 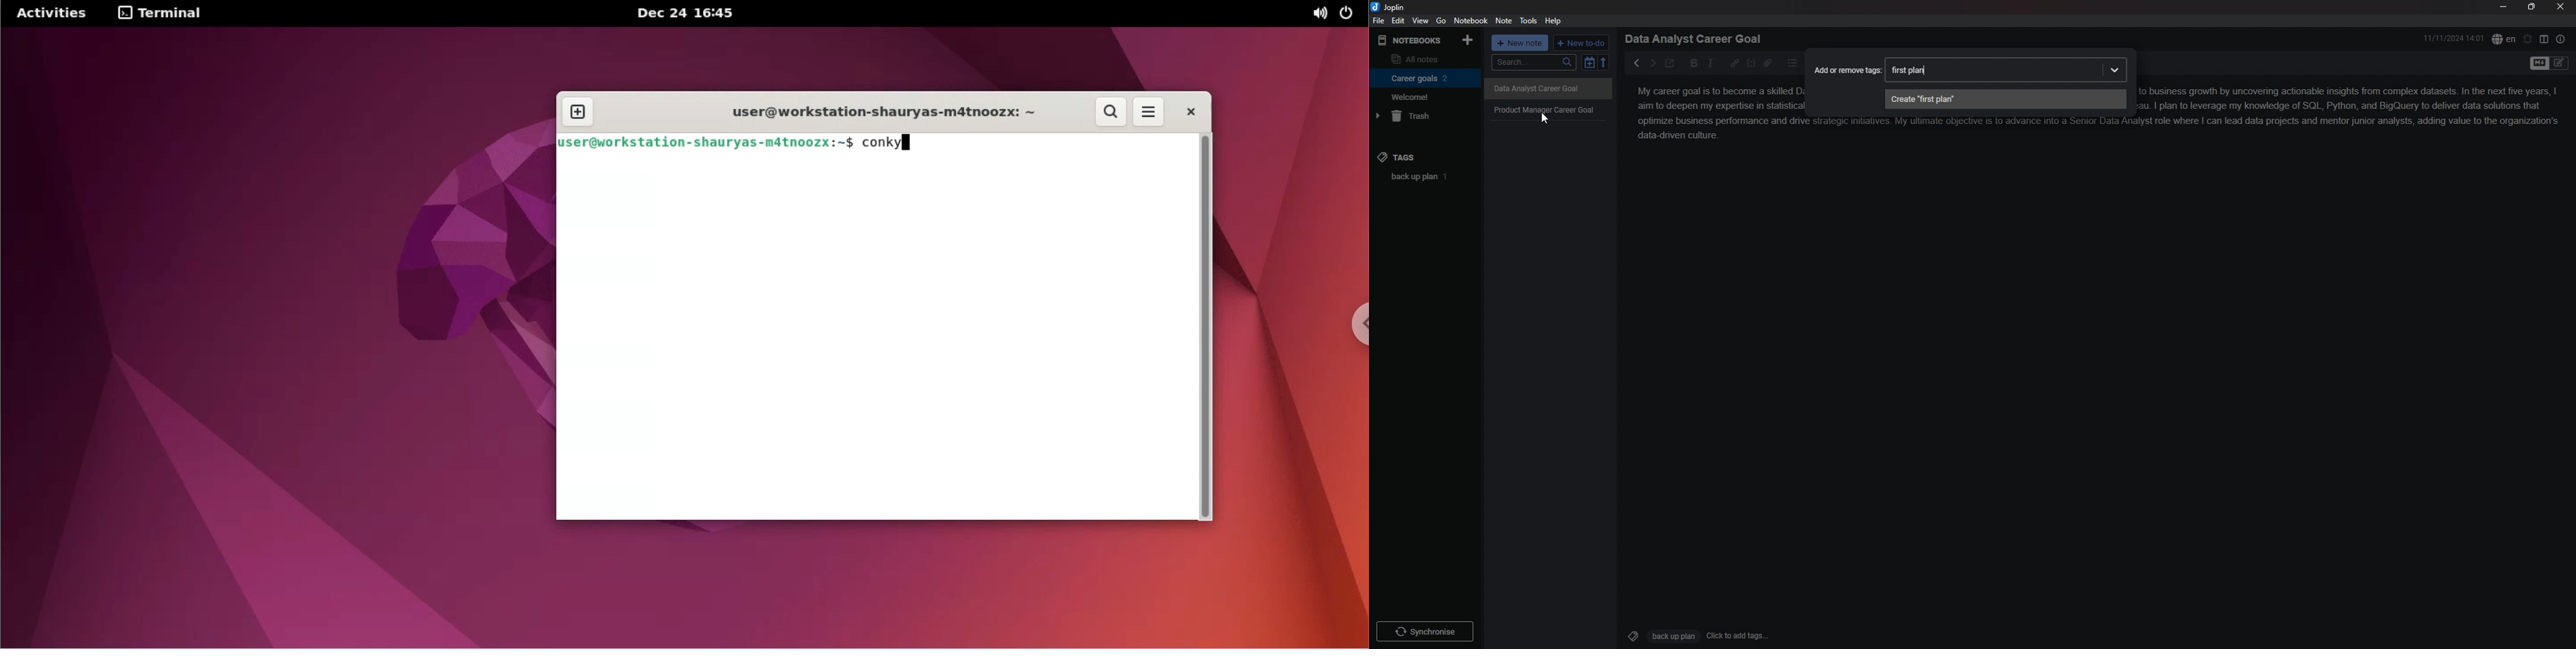 What do you see at coordinates (1580, 43) in the screenshot?
I see `+ new to do` at bounding box center [1580, 43].